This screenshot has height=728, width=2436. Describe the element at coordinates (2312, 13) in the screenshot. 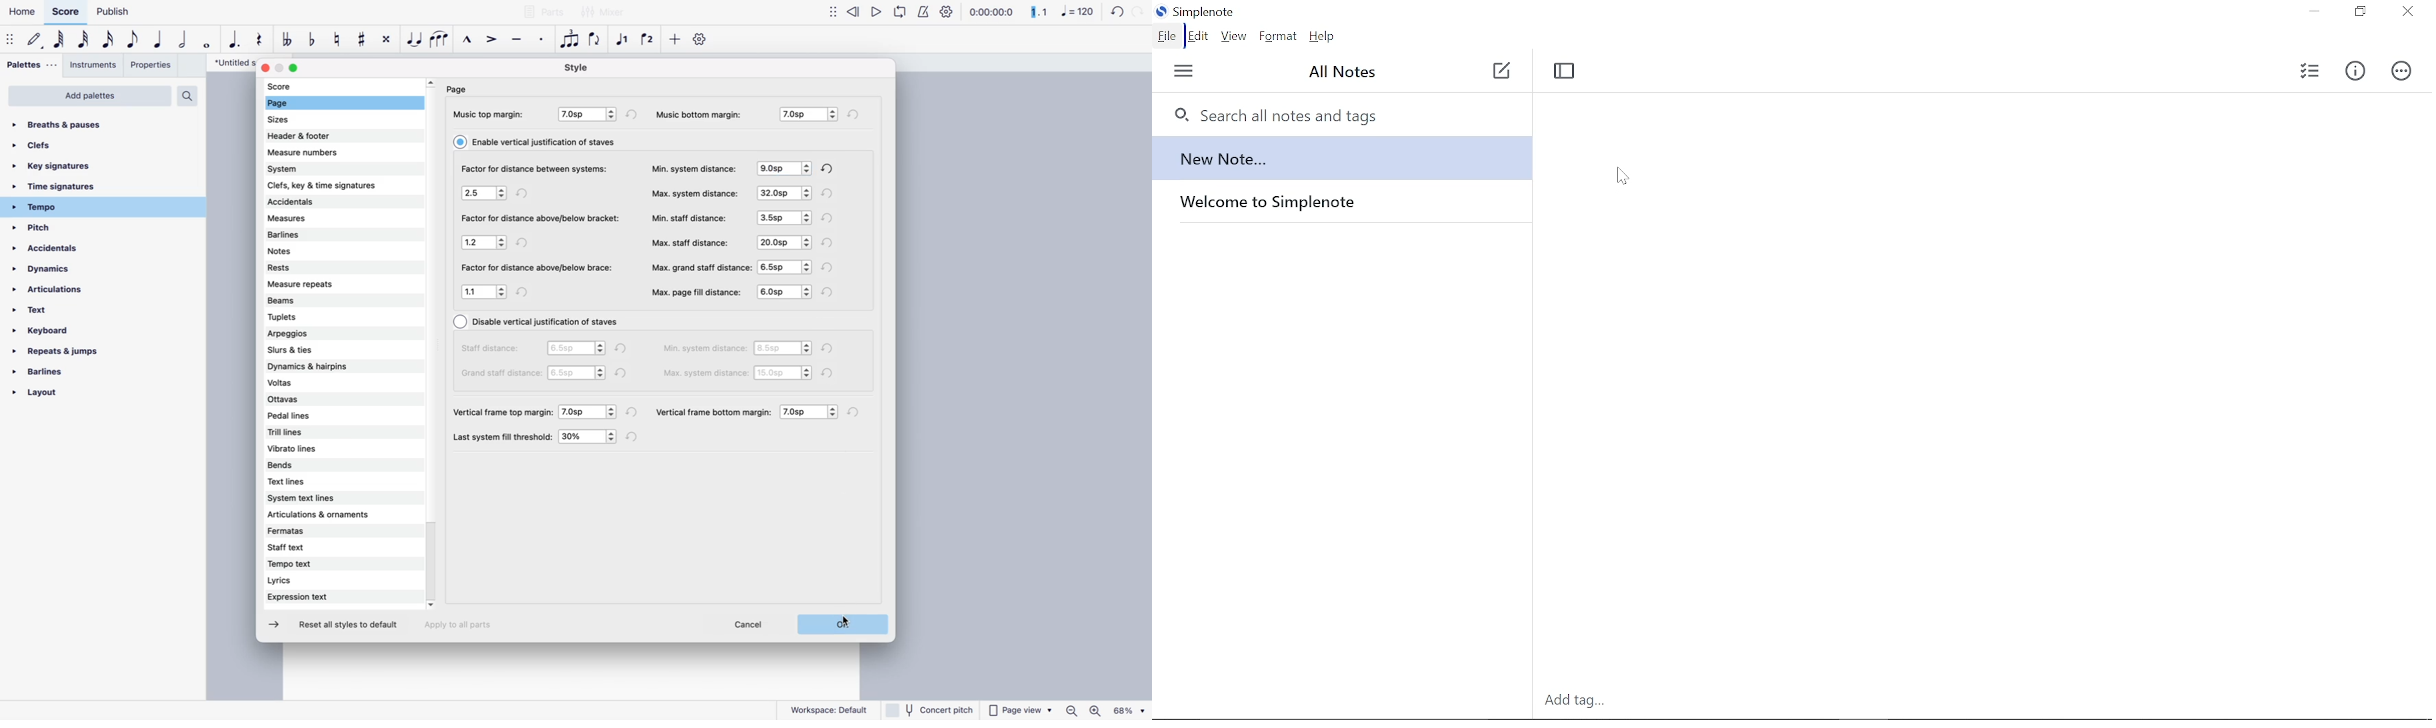

I see `Minimize` at that location.